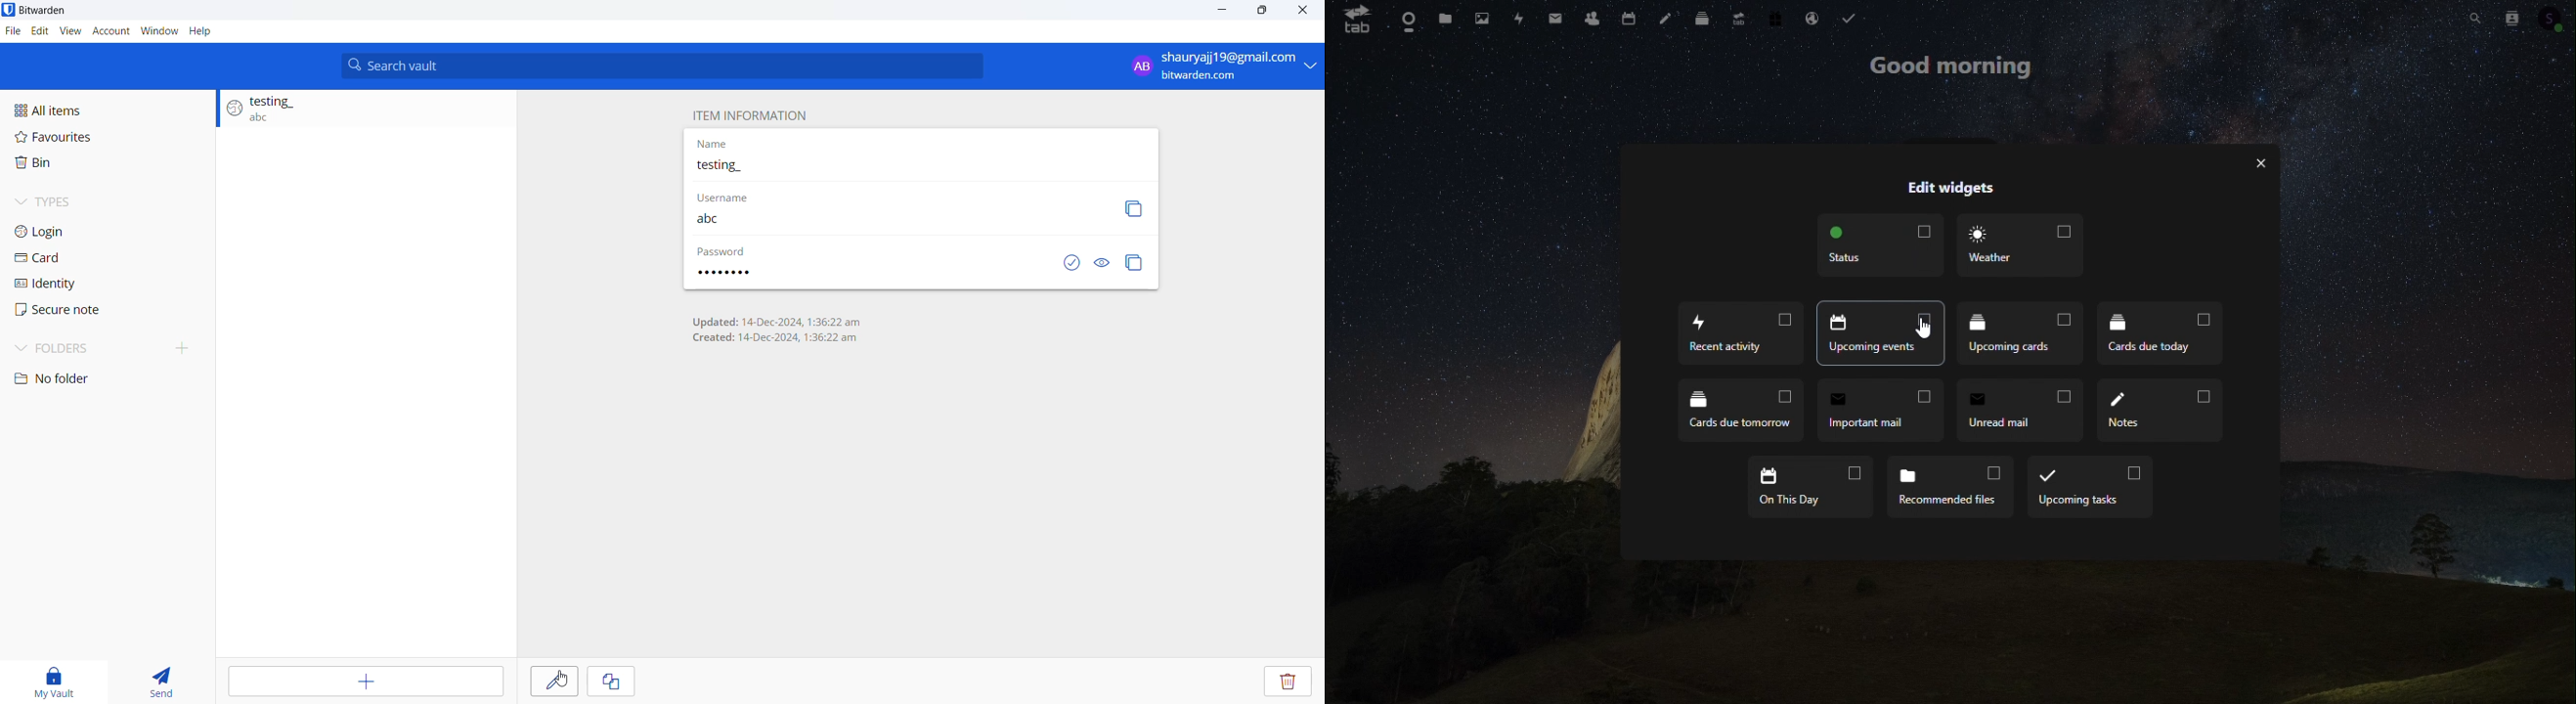 The height and width of the screenshot is (728, 2576). Describe the element at coordinates (201, 30) in the screenshot. I see `Help` at that location.